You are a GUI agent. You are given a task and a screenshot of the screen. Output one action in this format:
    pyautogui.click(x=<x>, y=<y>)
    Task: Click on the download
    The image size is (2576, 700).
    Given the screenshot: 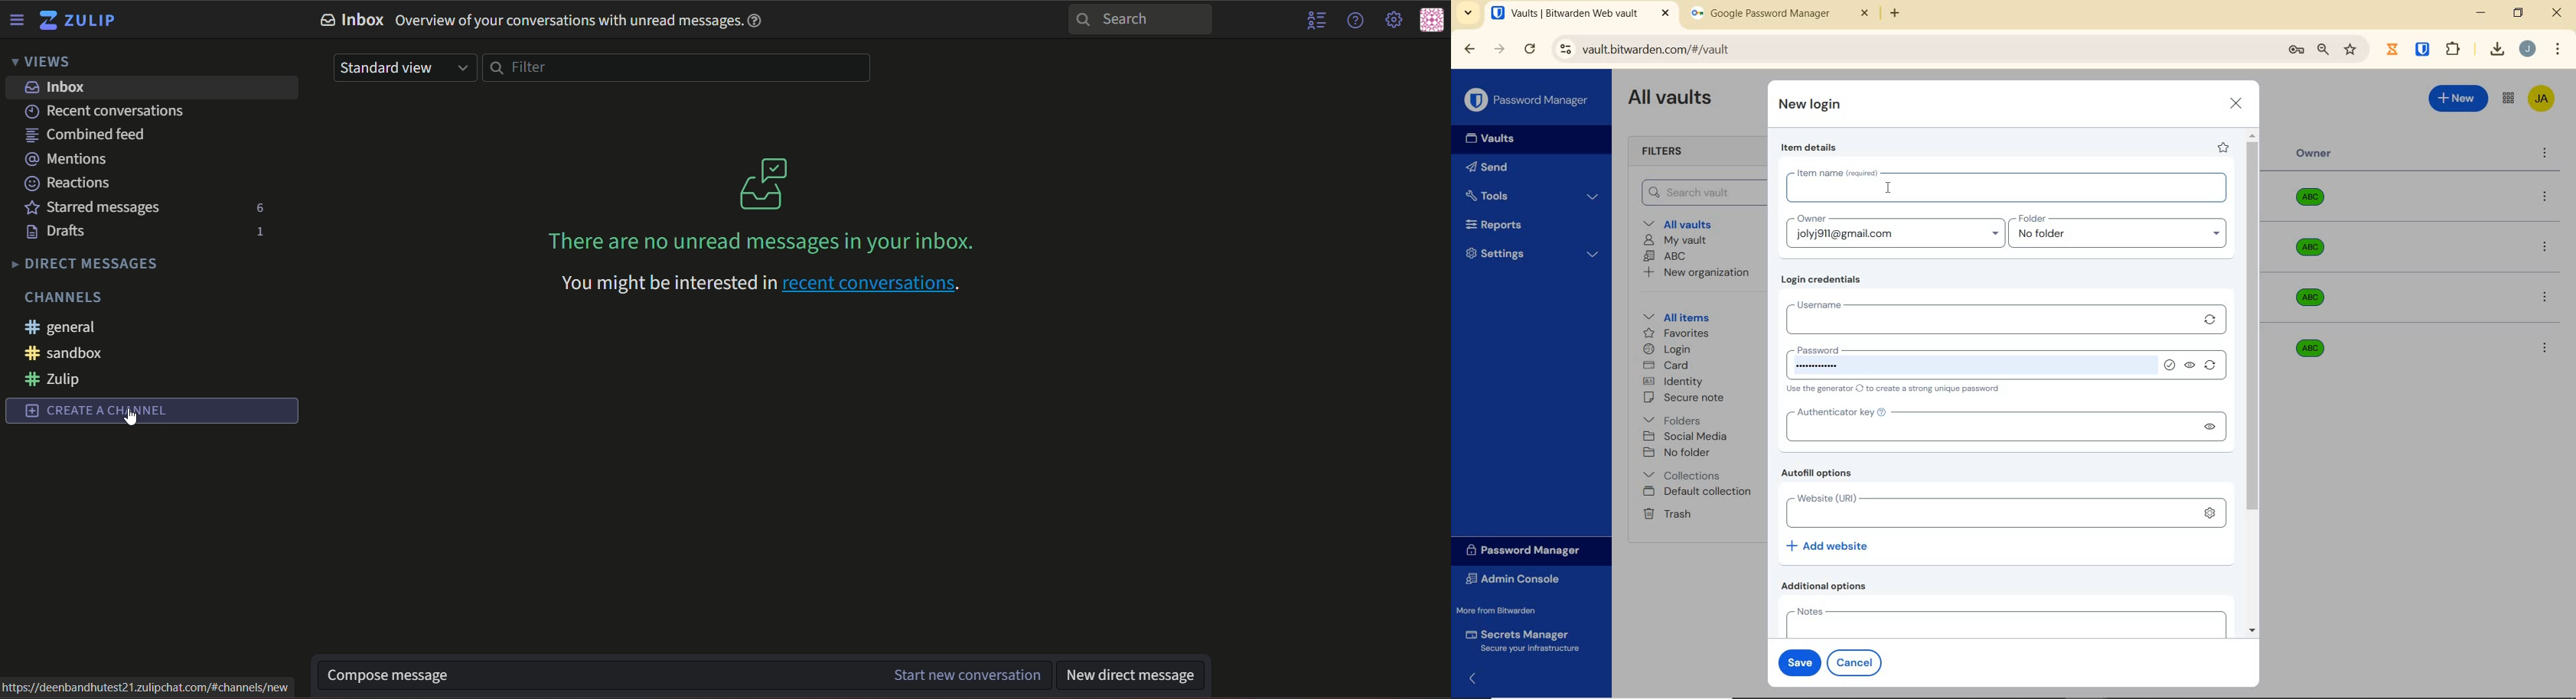 What is the action you would take?
    pyautogui.click(x=2497, y=49)
    